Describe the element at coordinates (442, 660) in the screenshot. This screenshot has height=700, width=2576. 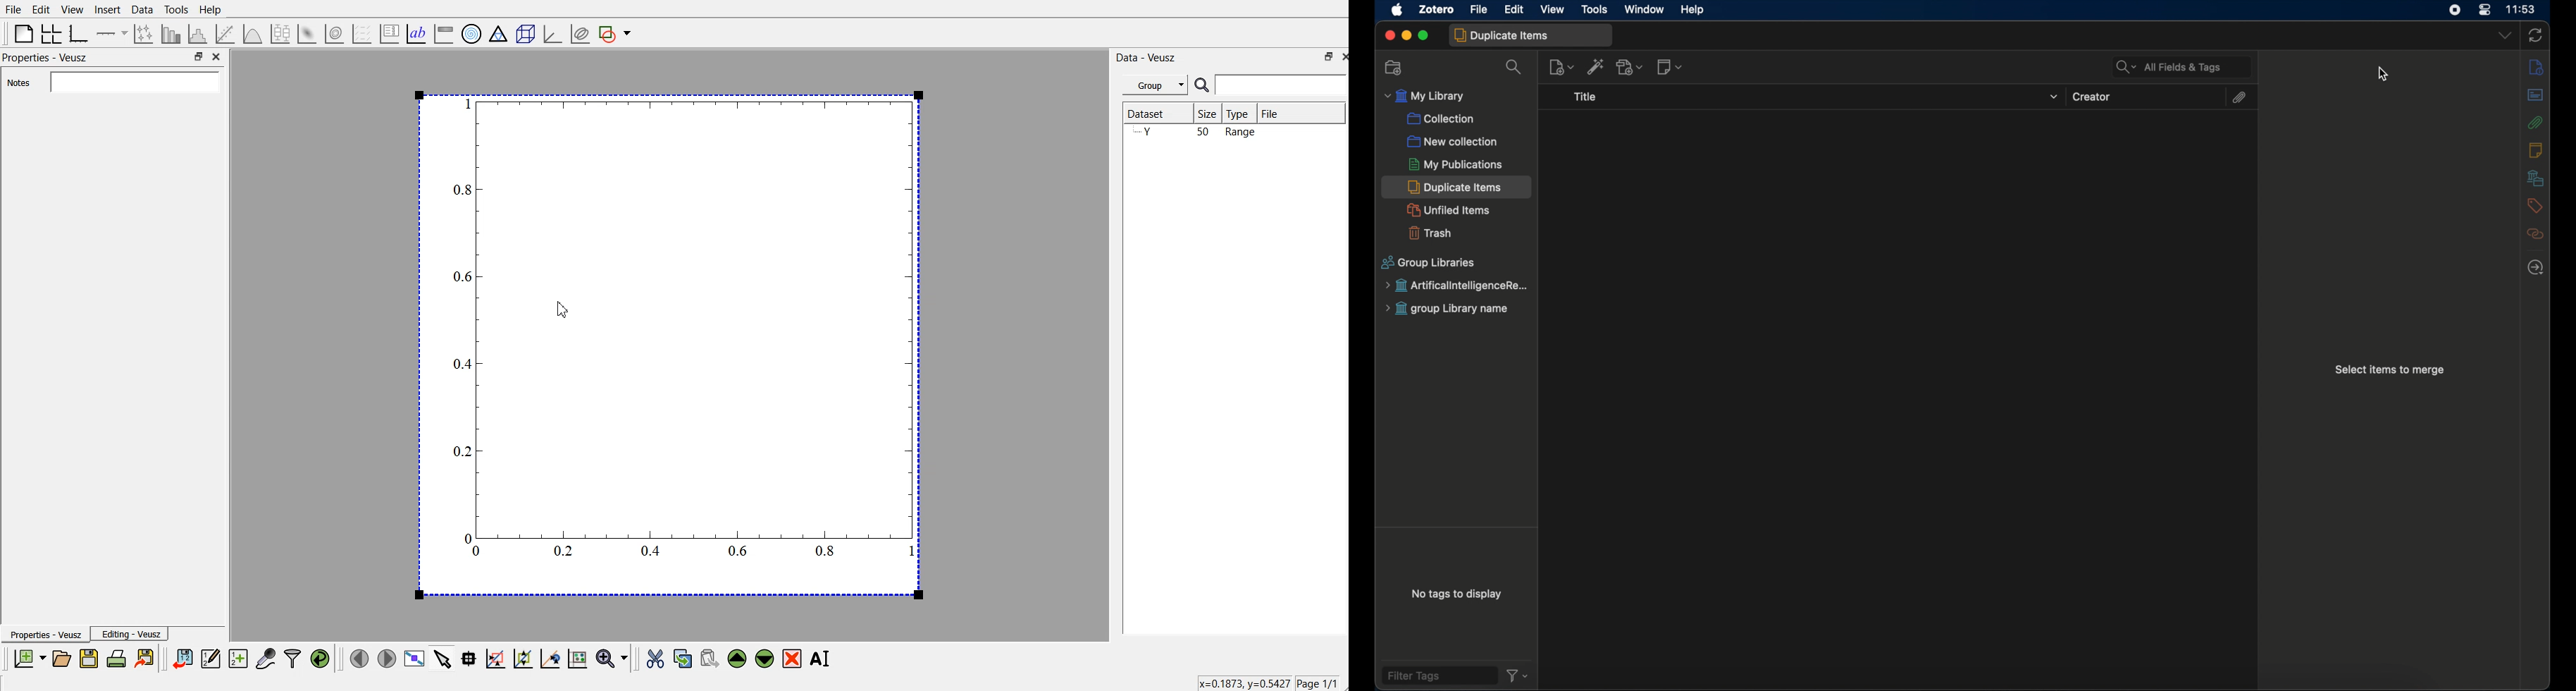
I see `select items` at that location.